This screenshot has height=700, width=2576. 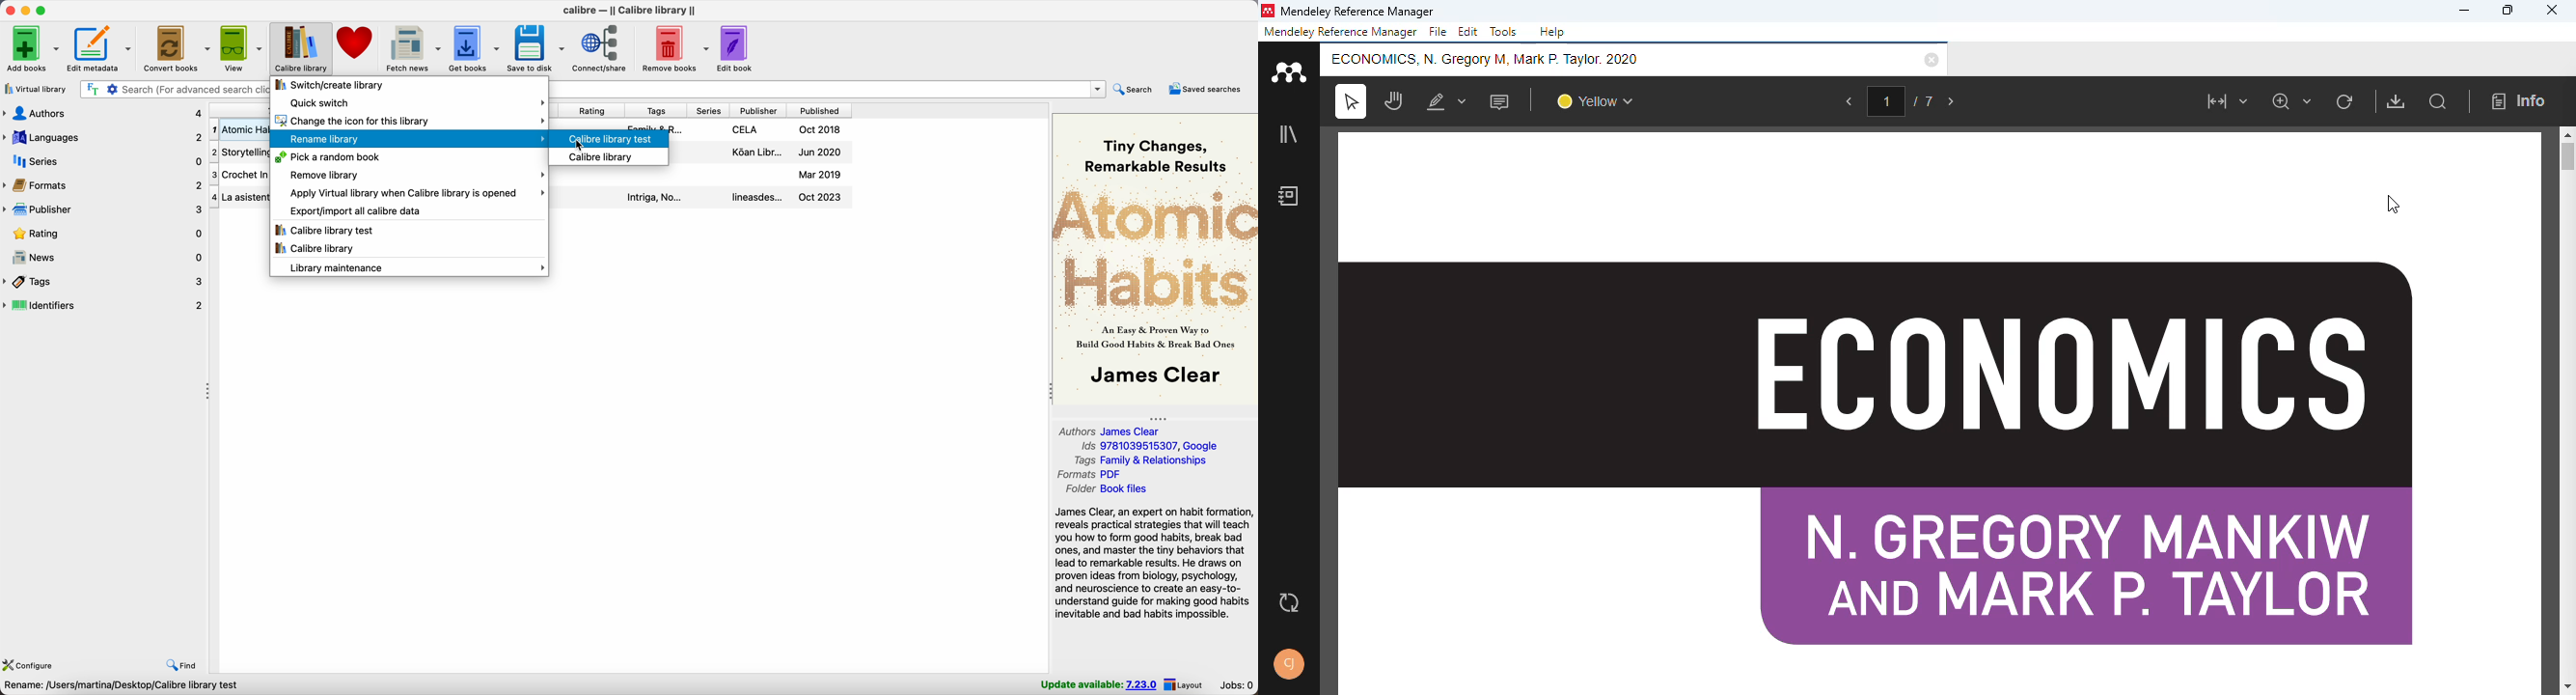 What do you see at coordinates (2439, 102) in the screenshot?
I see `search` at bounding box center [2439, 102].